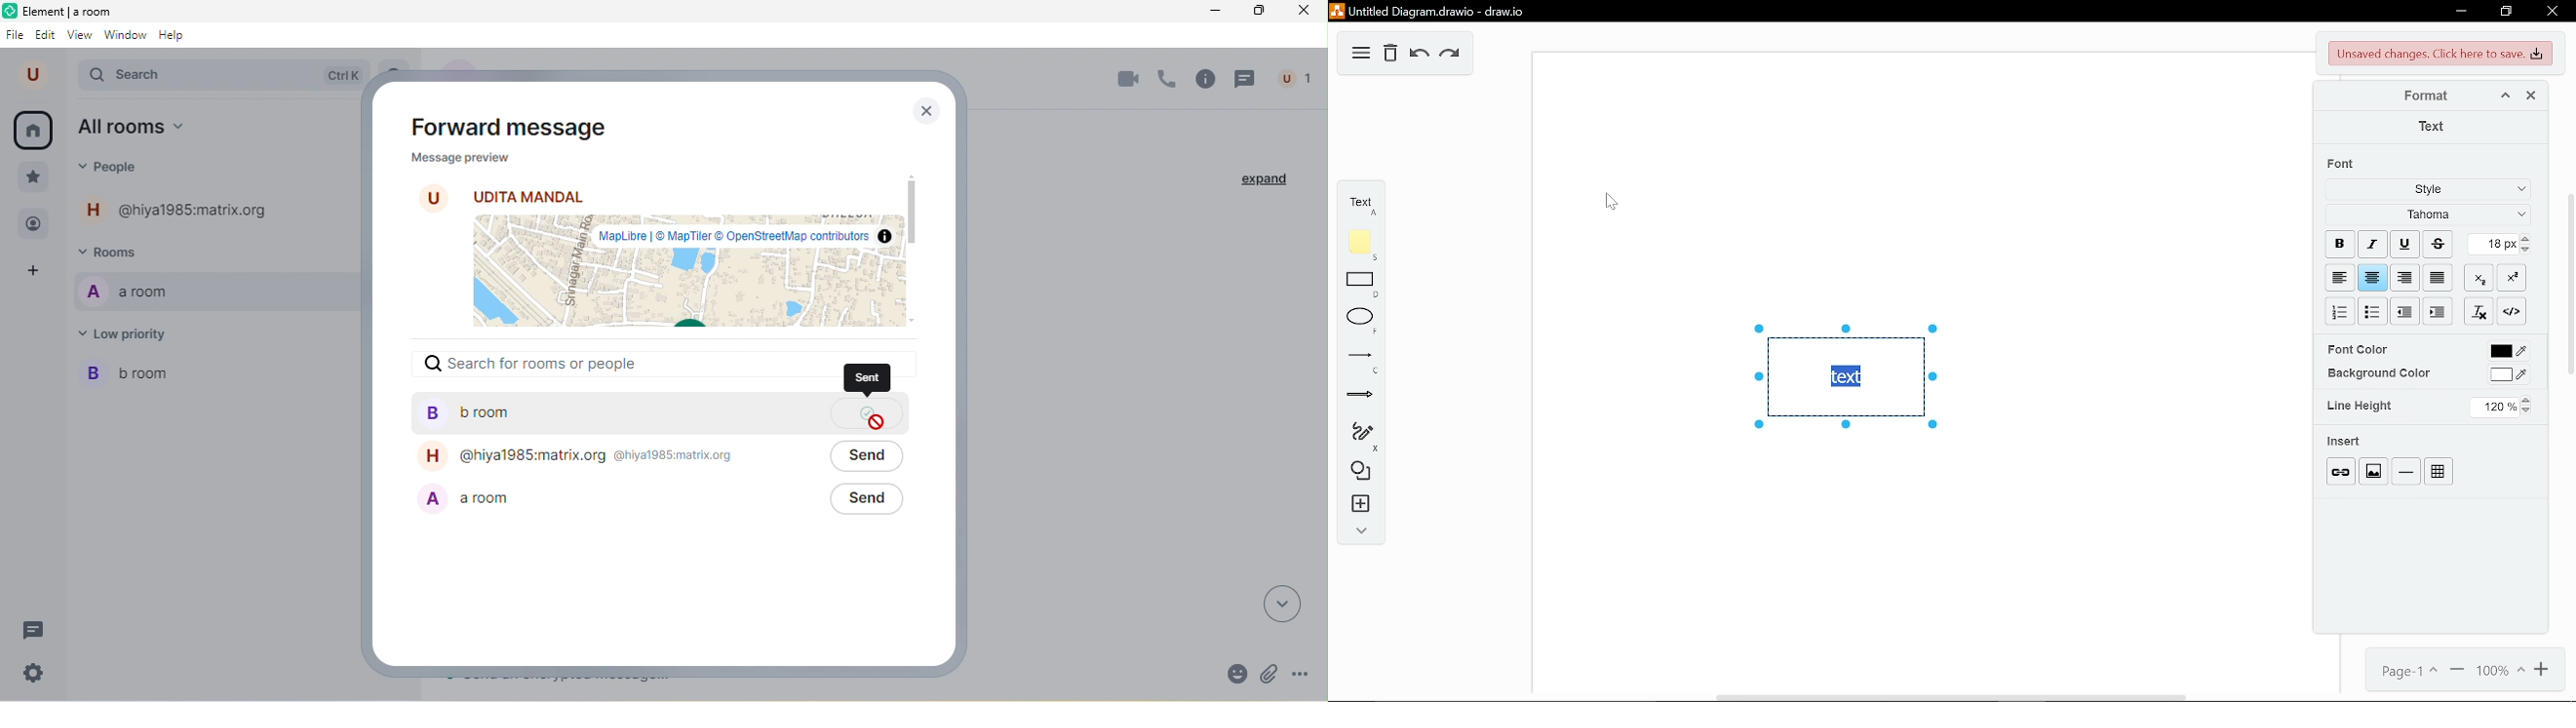 Image resolution: width=2576 pixels, height=728 pixels. Describe the element at coordinates (2423, 190) in the screenshot. I see `style` at that location.